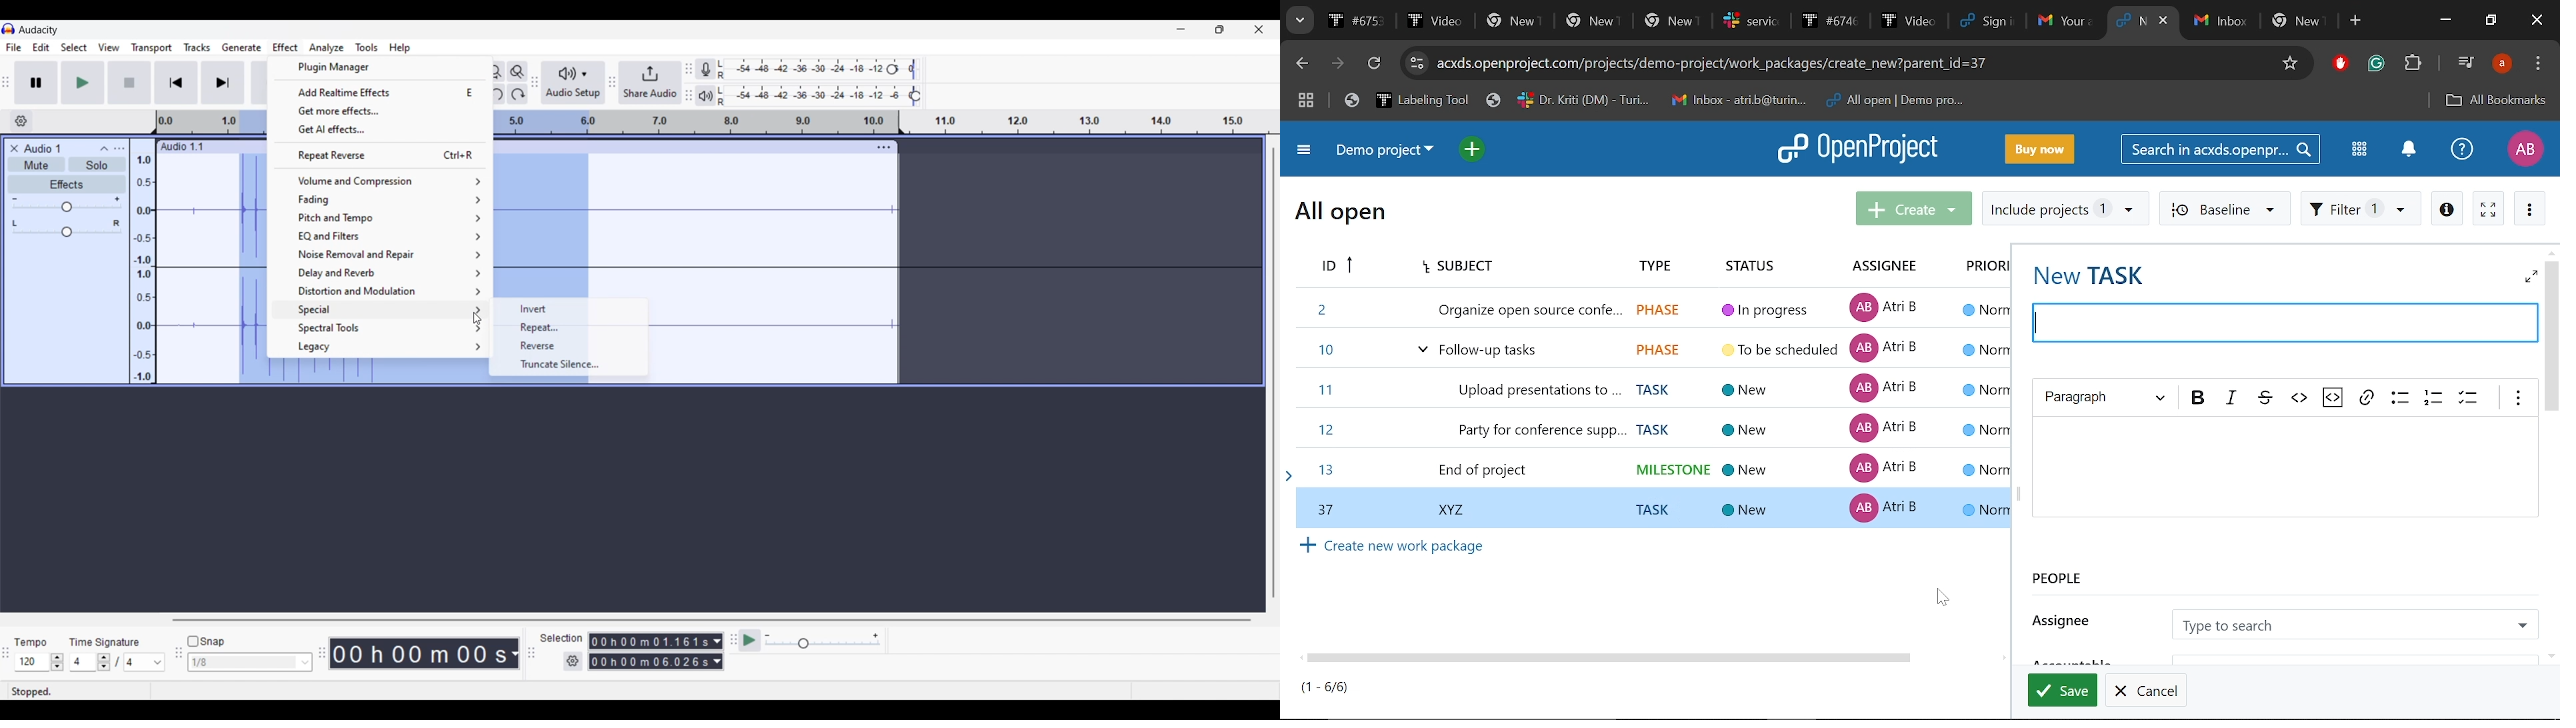 This screenshot has width=2576, height=728. Describe the element at coordinates (145, 663) in the screenshot. I see `Time signature options` at that location.